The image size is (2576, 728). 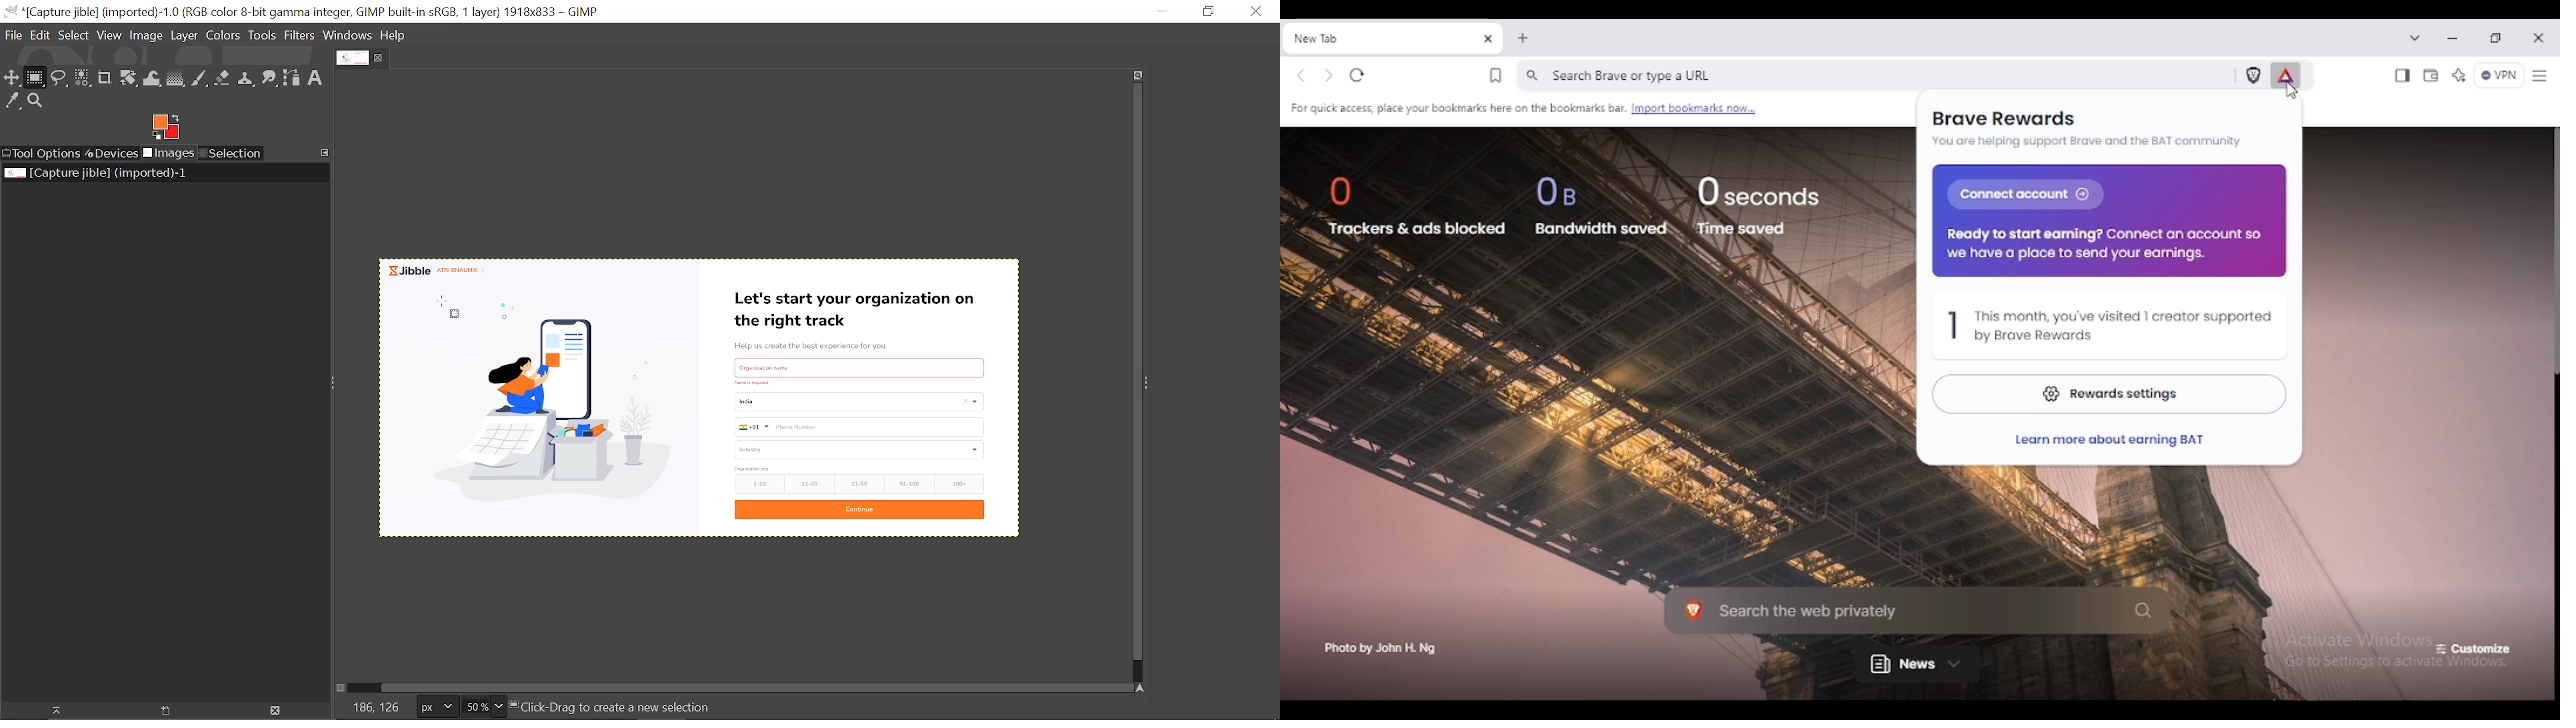 What do you see at coordinates (545, 407) in the screenshot?
I see `Current image` at bounding box center [545, 407].